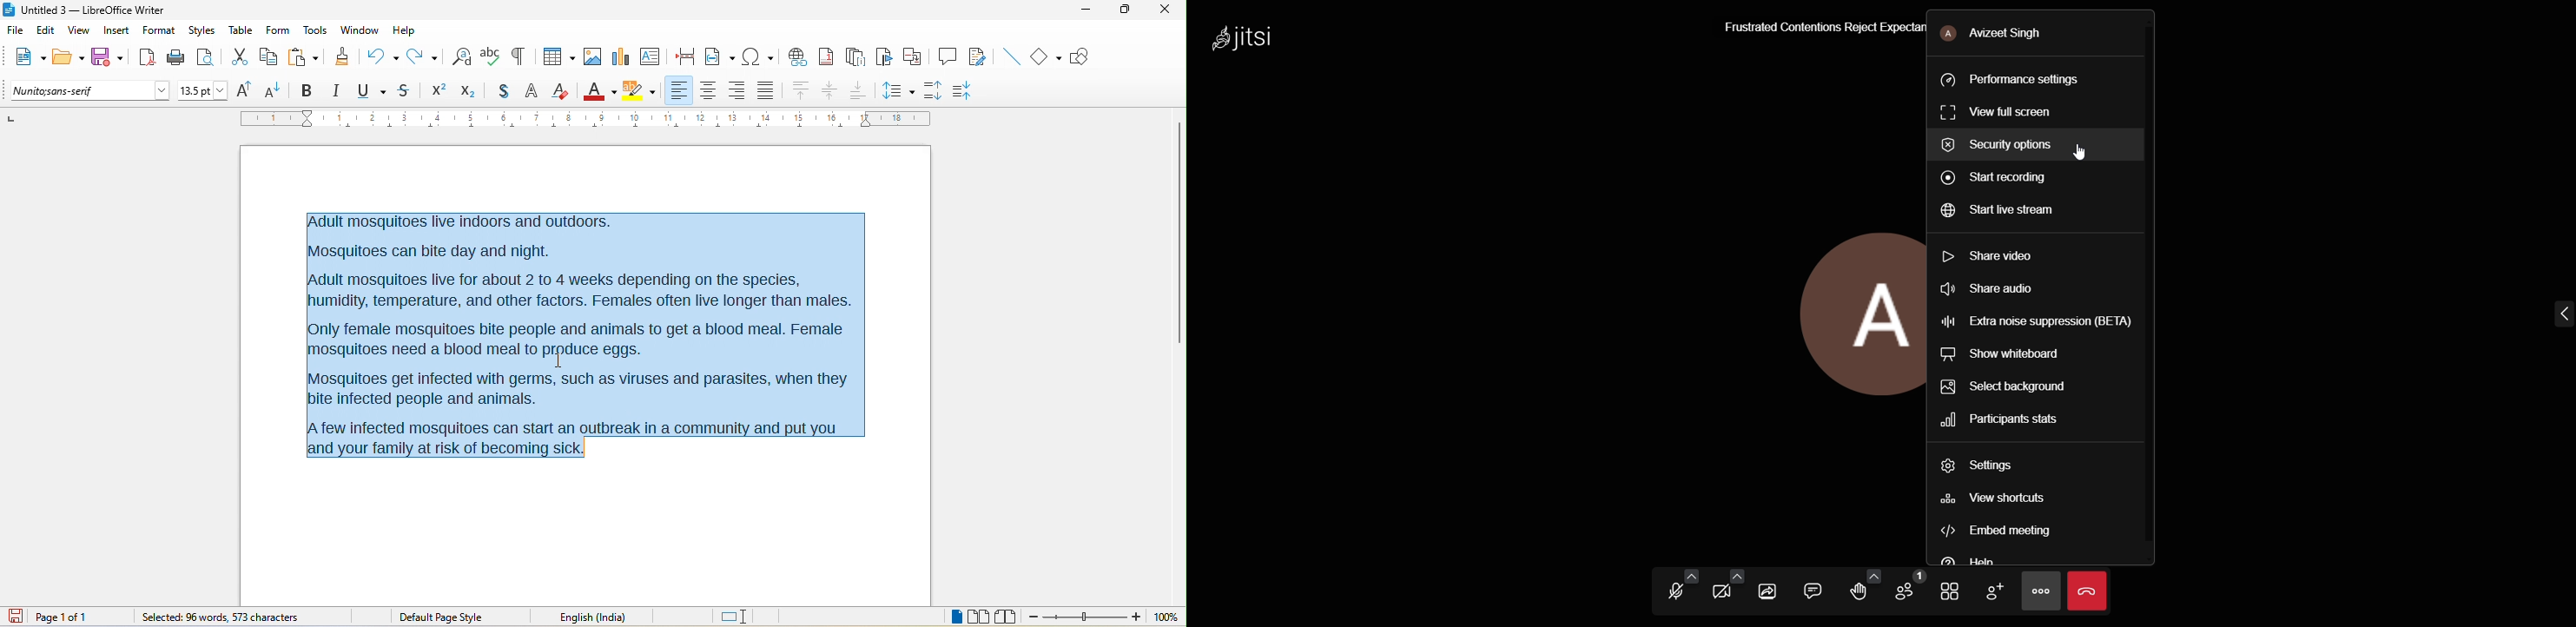 Image resolution: width=2576 pixels, height=644 pixels. I want to click on chart, so click(621, 57).